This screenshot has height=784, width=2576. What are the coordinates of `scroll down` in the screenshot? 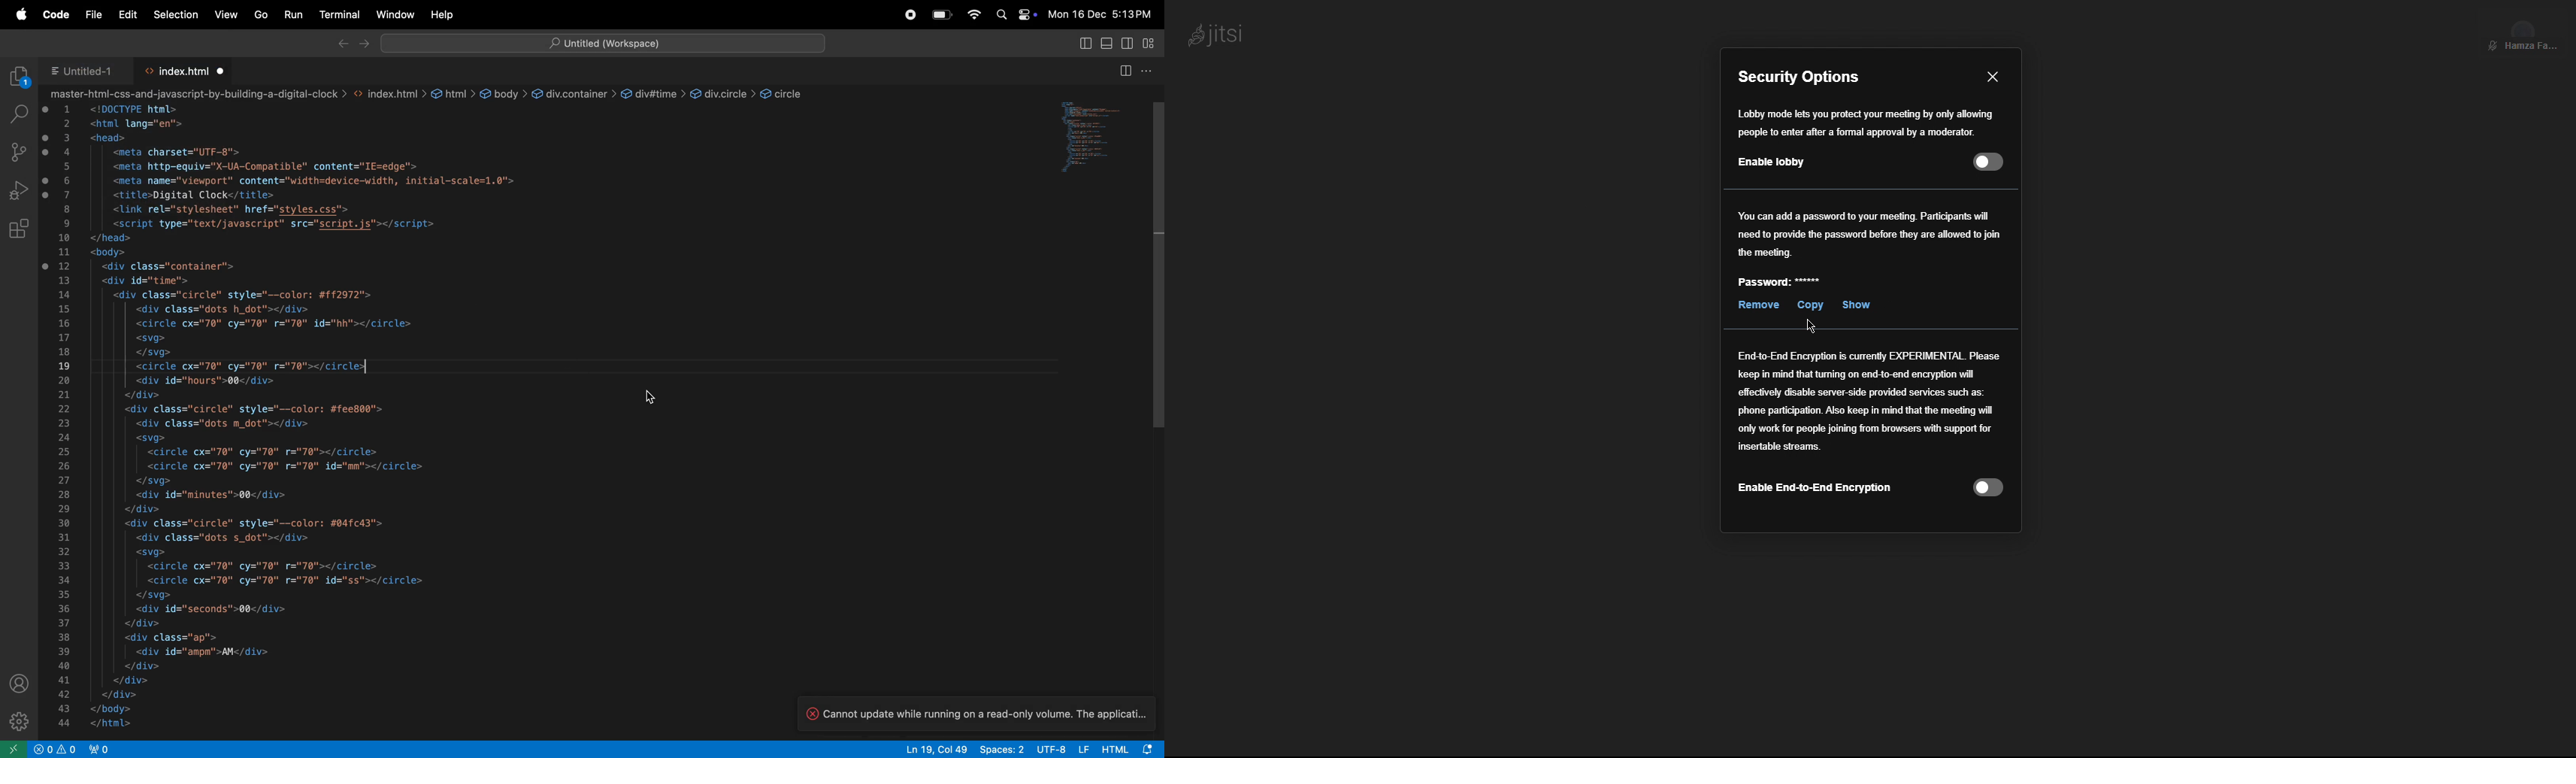 It's located at (1157, 265).